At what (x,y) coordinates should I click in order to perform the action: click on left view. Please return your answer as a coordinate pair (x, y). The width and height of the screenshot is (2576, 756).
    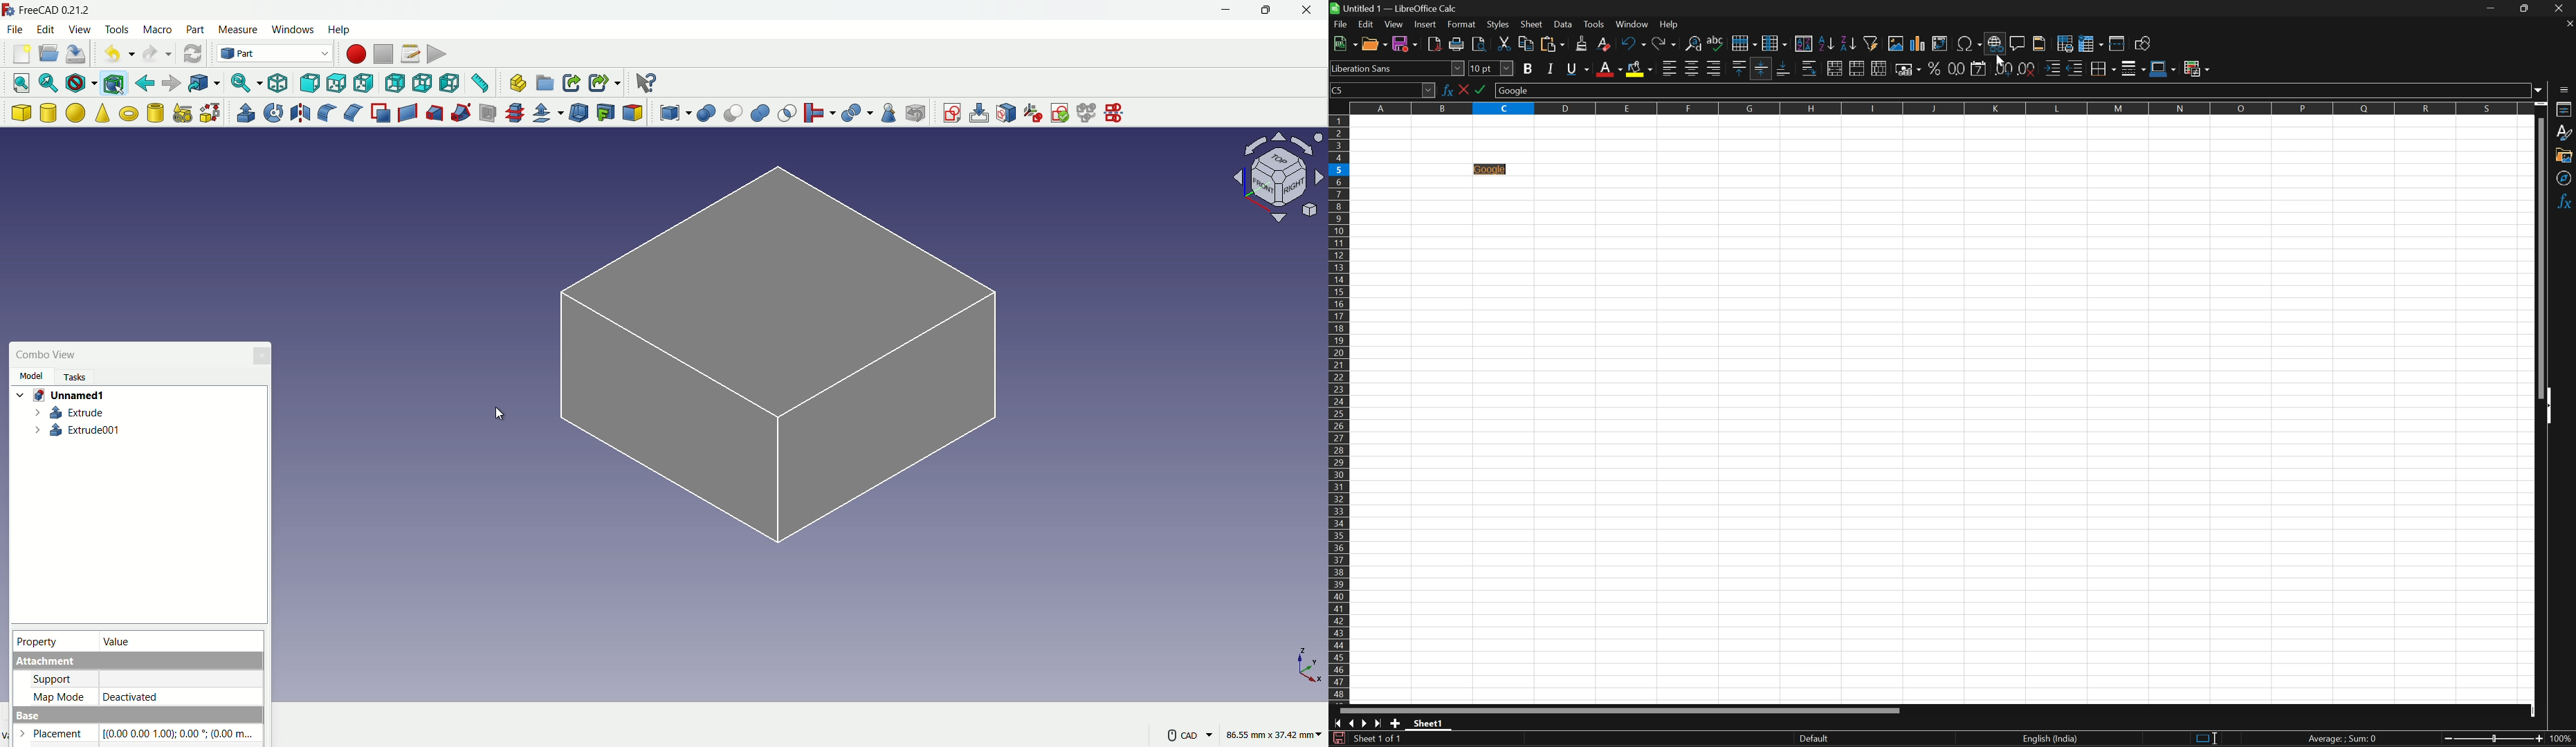
    Looking at the image, I should click on (449, 82).